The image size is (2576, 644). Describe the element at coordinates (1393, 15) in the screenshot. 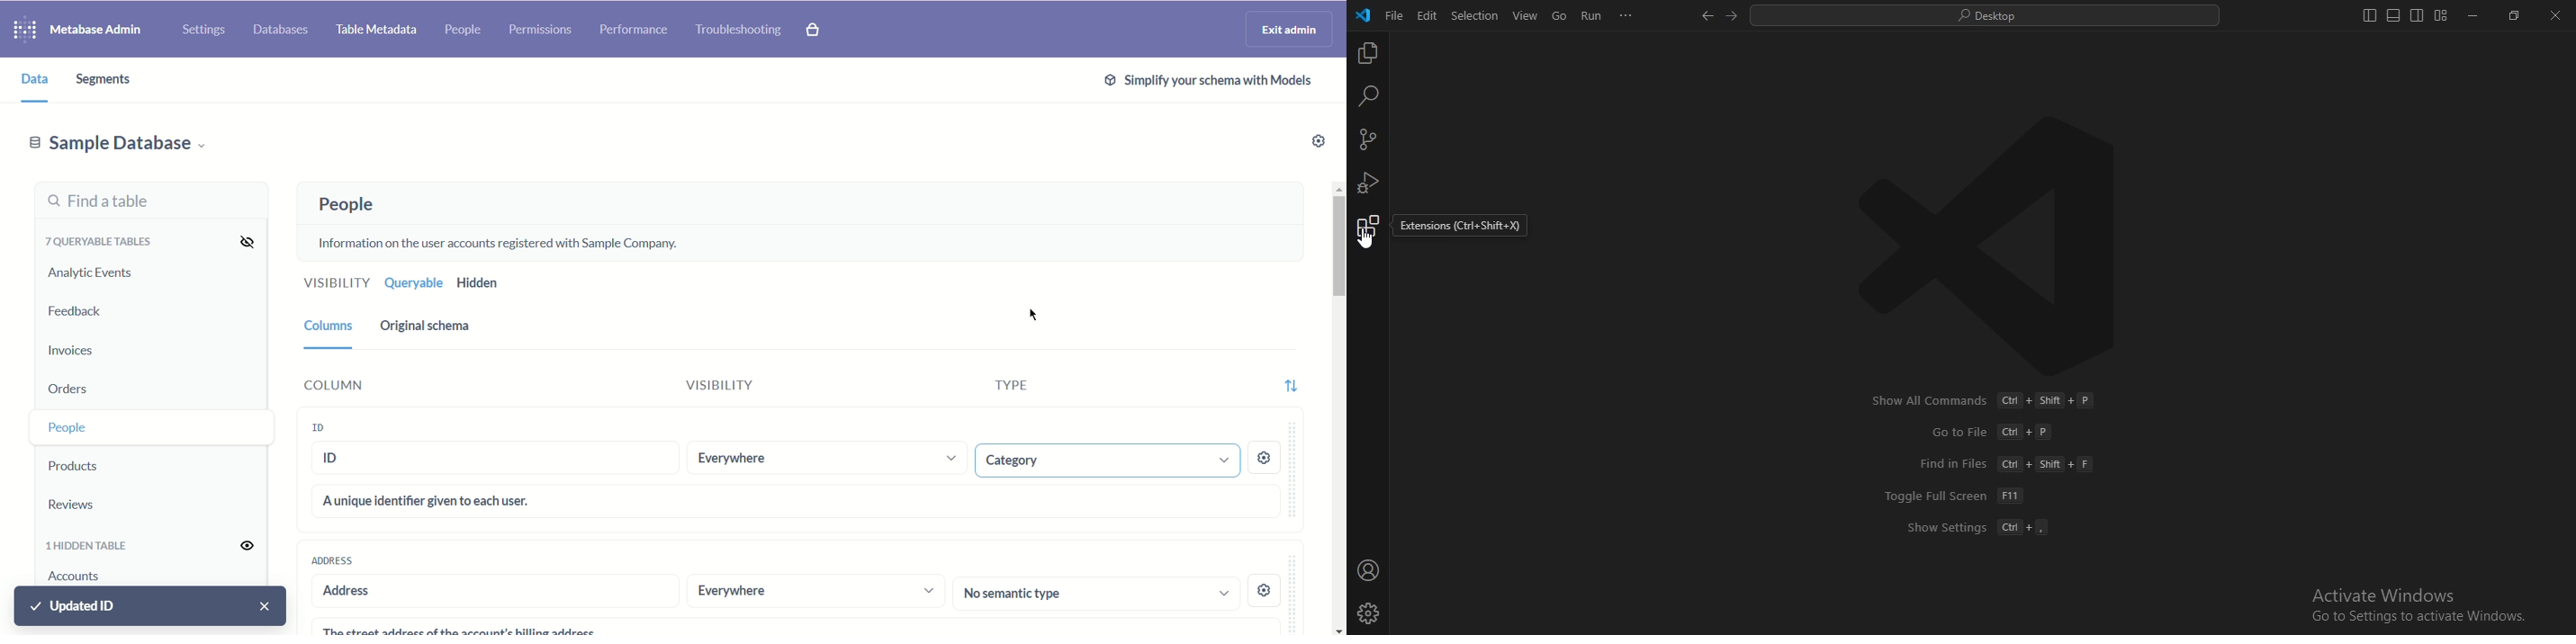

I see `file` at that location.